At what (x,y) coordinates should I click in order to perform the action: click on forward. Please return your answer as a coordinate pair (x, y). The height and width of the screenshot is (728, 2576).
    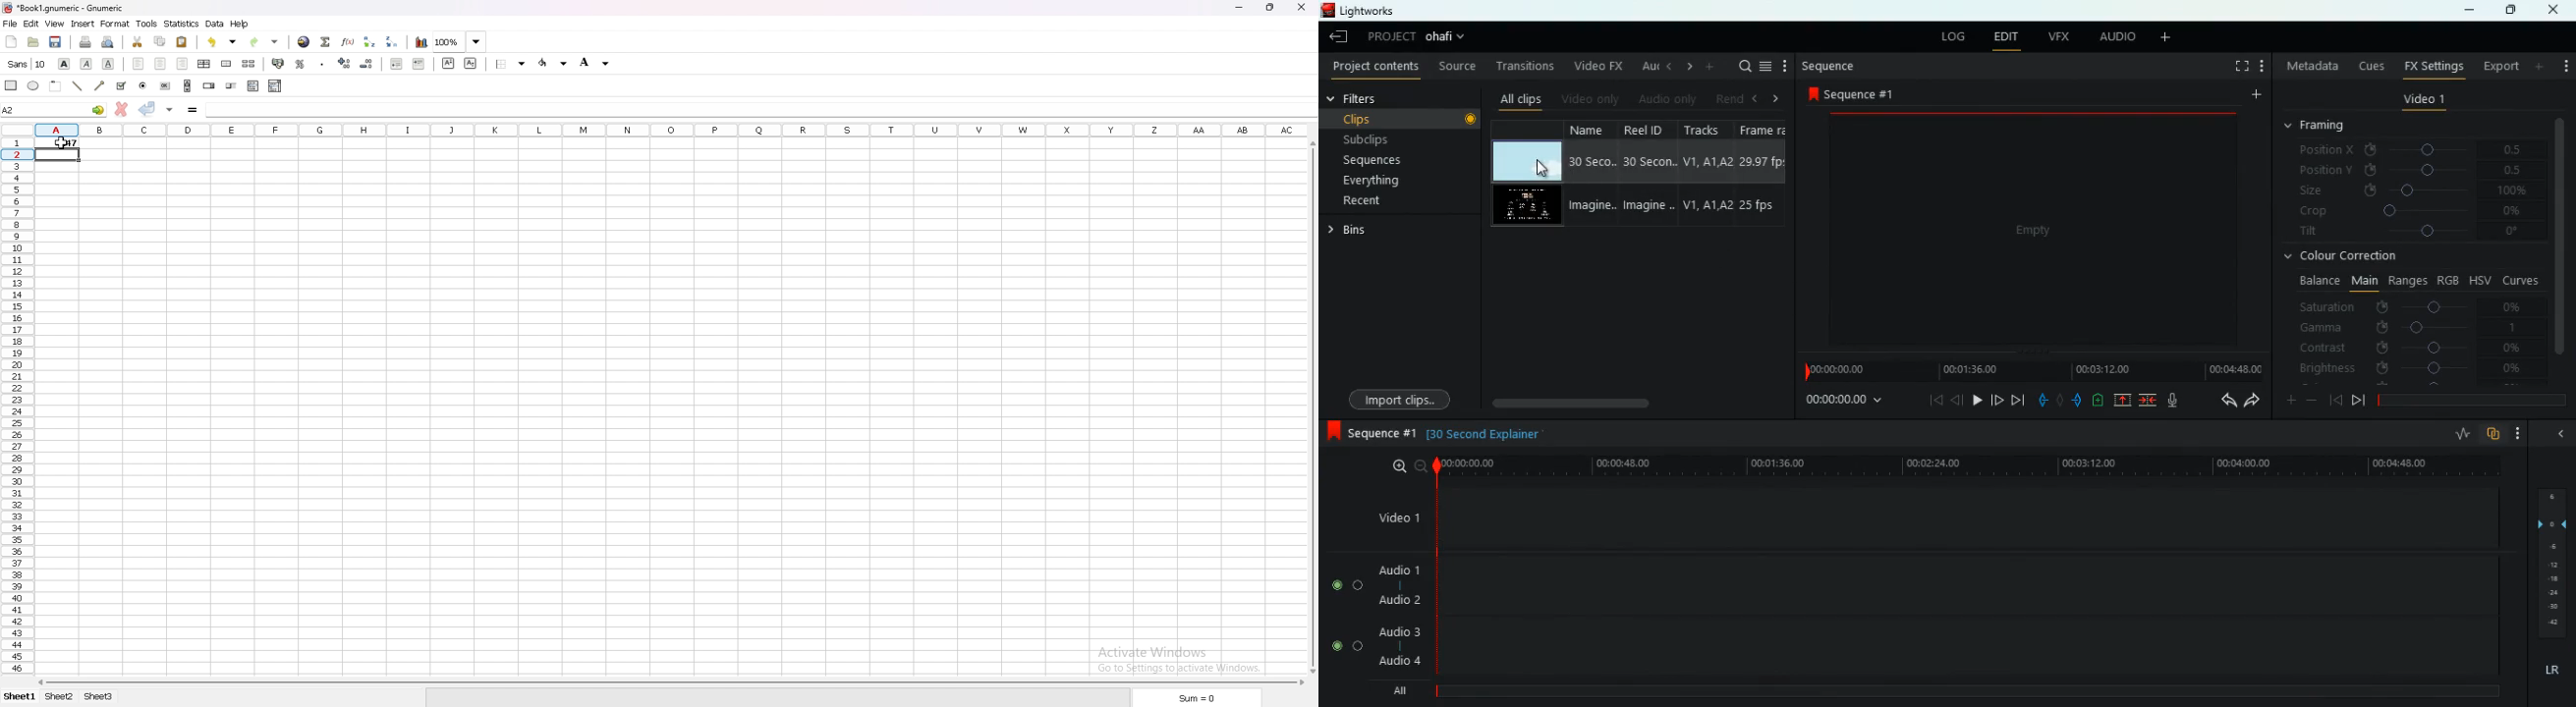
    Looking at the image, I should click on (2358, 403).